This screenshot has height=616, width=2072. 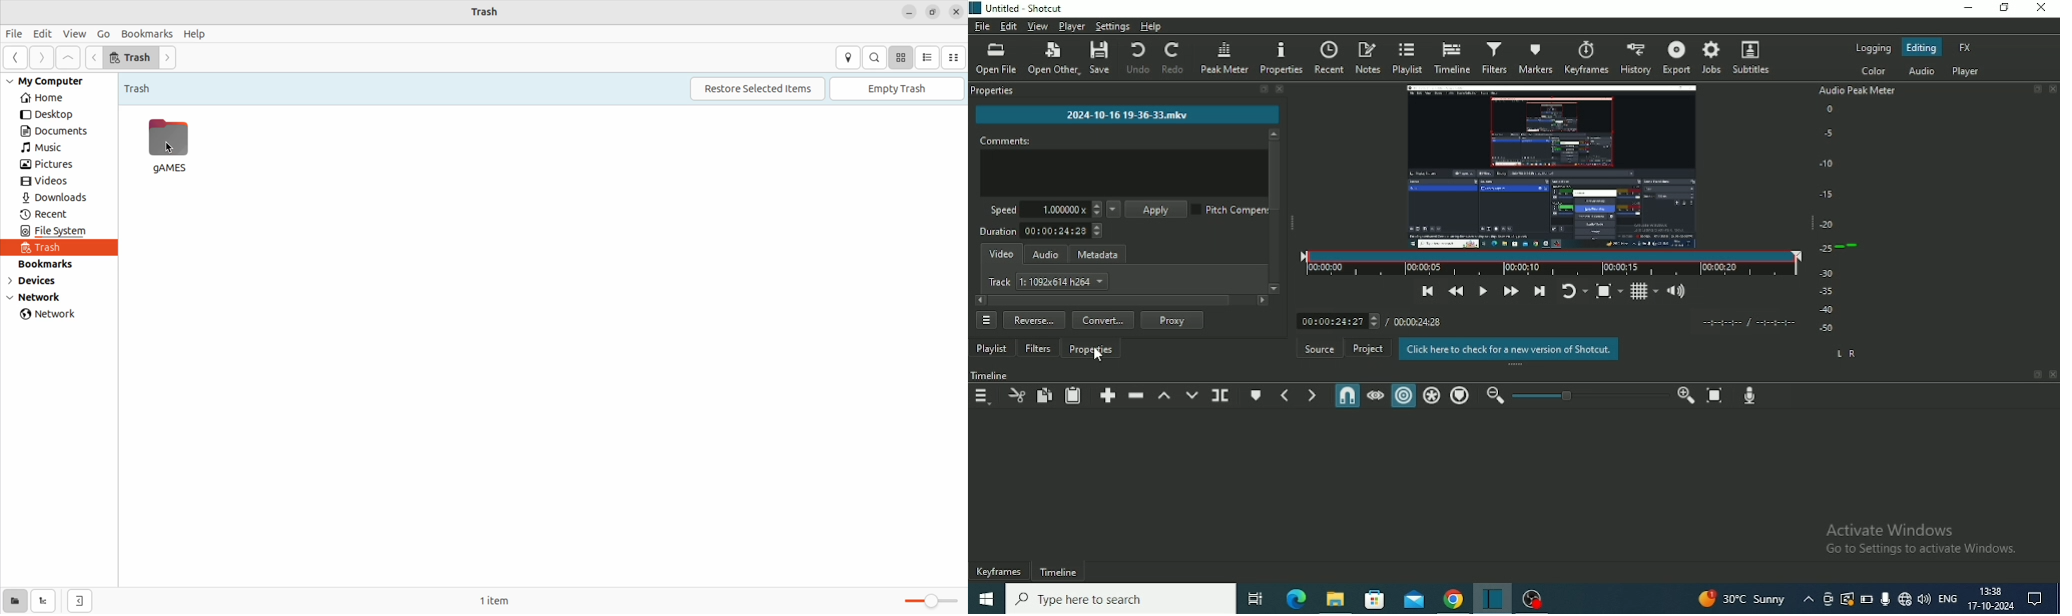 What do you see at coordinates (1511, 291) in the screenshot?
I see `Play quickly forwards` at bounding box center [1511, 291].